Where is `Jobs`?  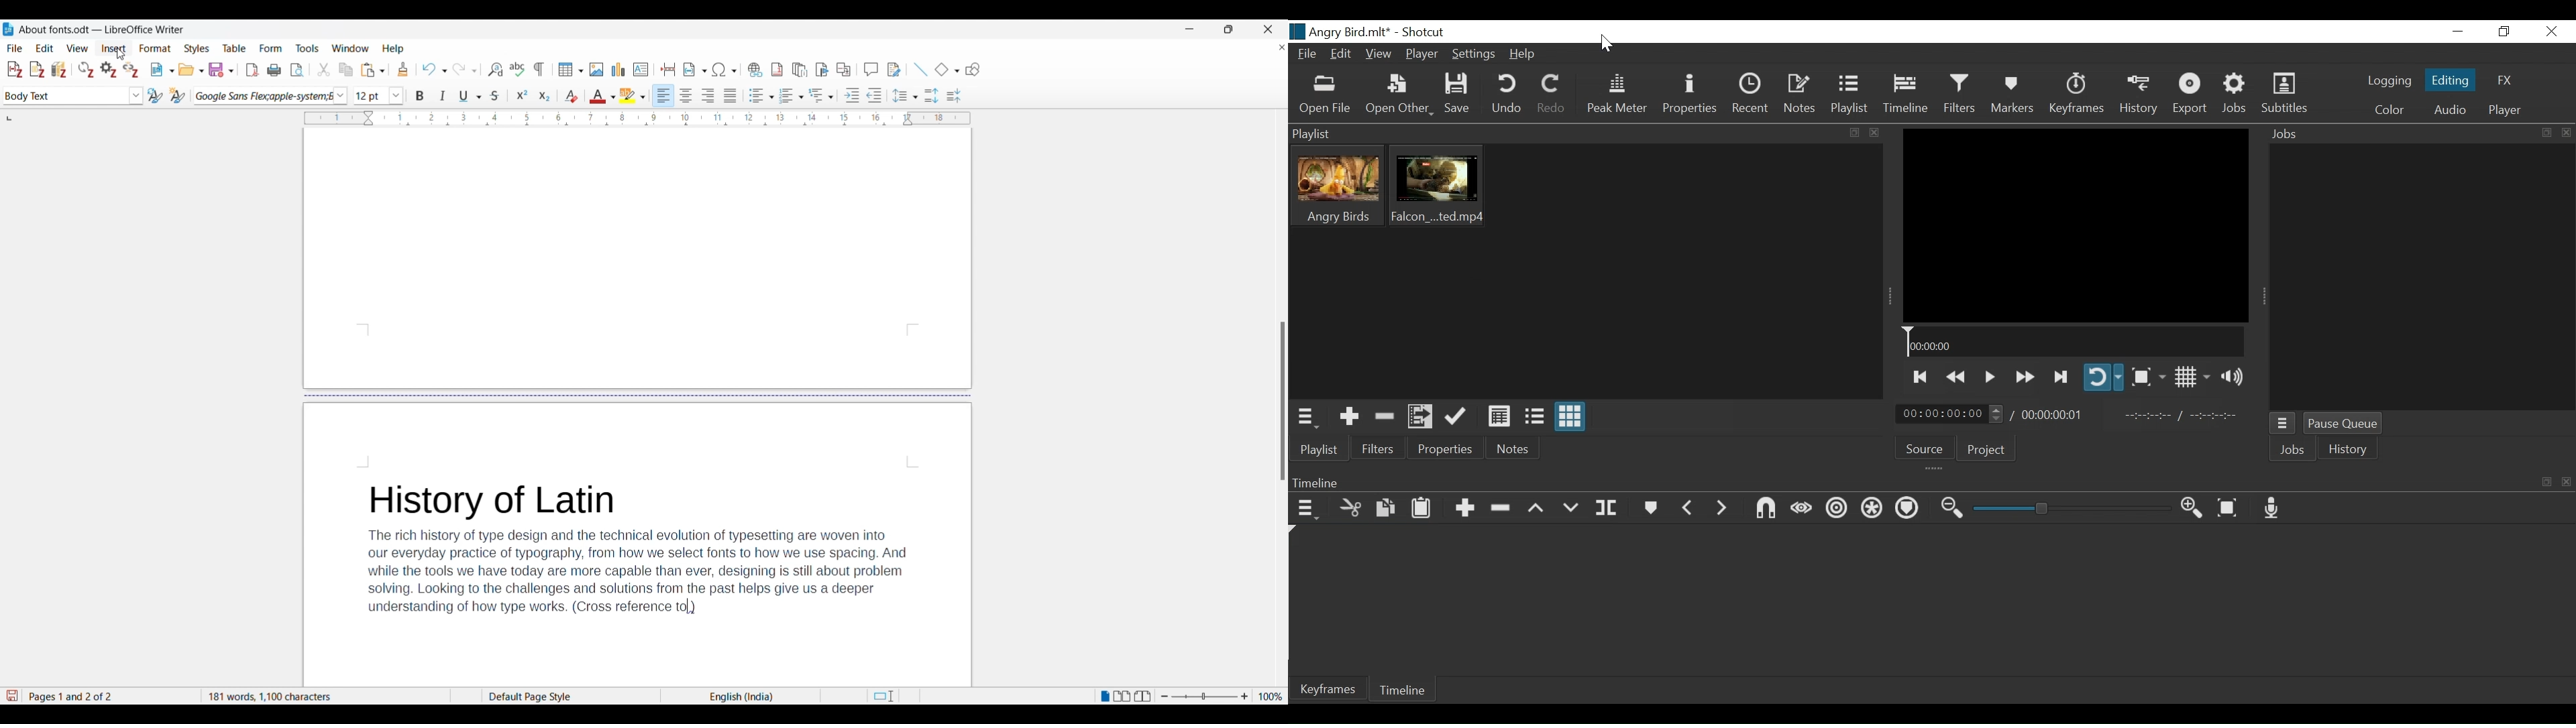
Jobs is located at coordinates (2233, 95).